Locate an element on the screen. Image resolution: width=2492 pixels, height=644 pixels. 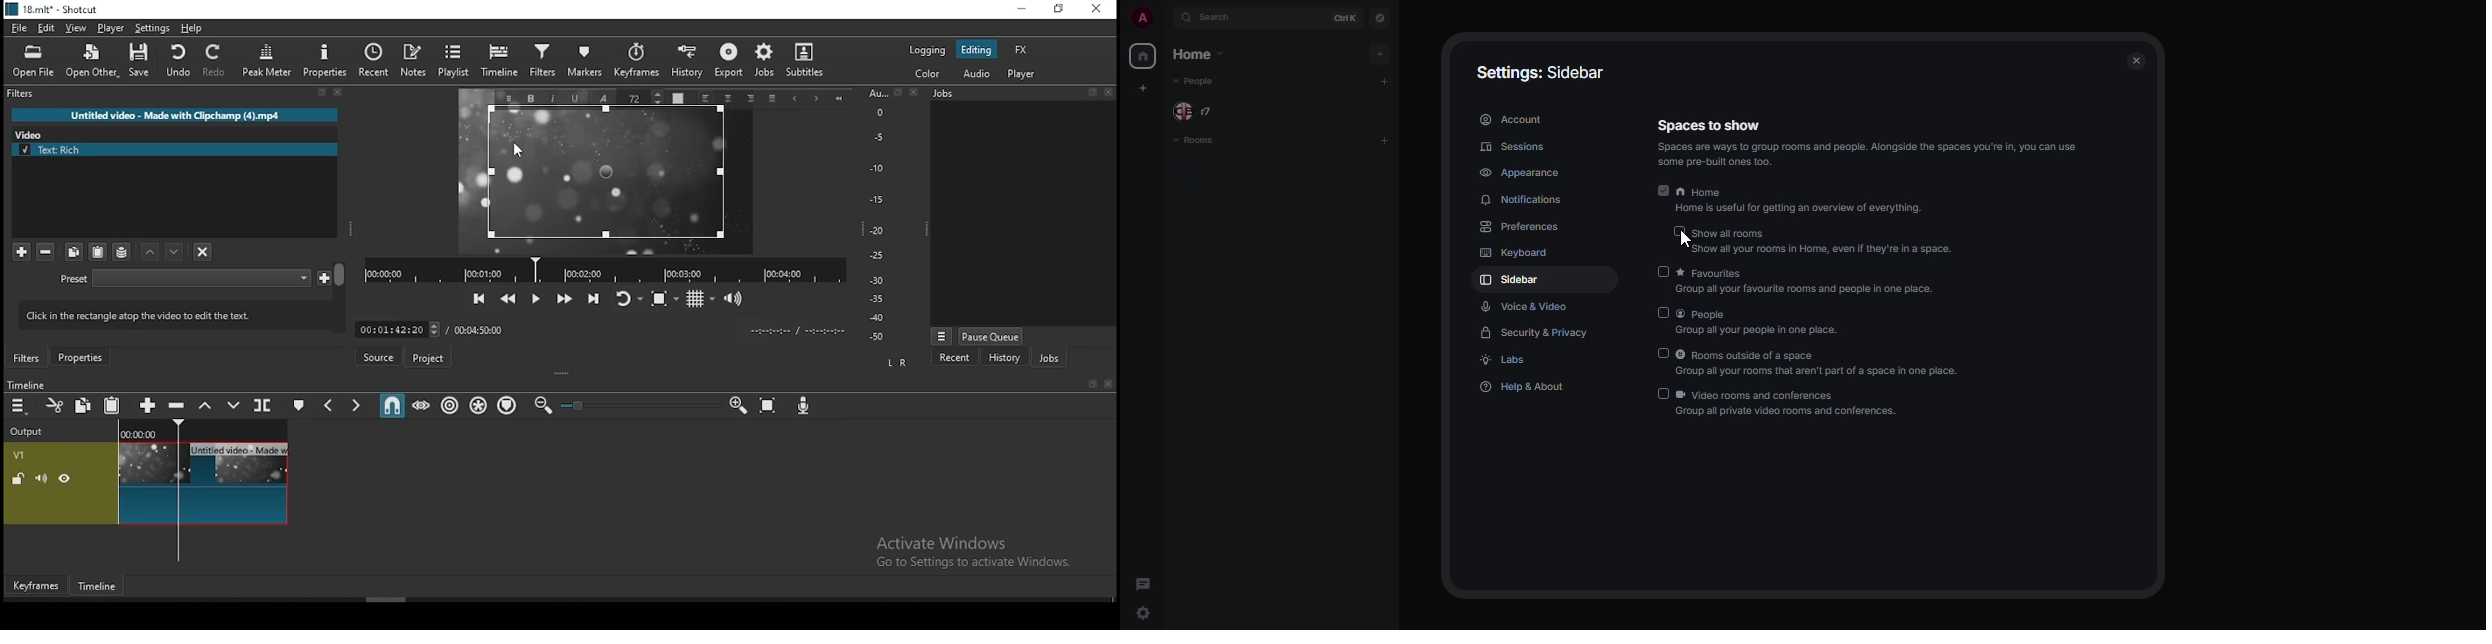
sessions is located at coordinates (1514, 146).